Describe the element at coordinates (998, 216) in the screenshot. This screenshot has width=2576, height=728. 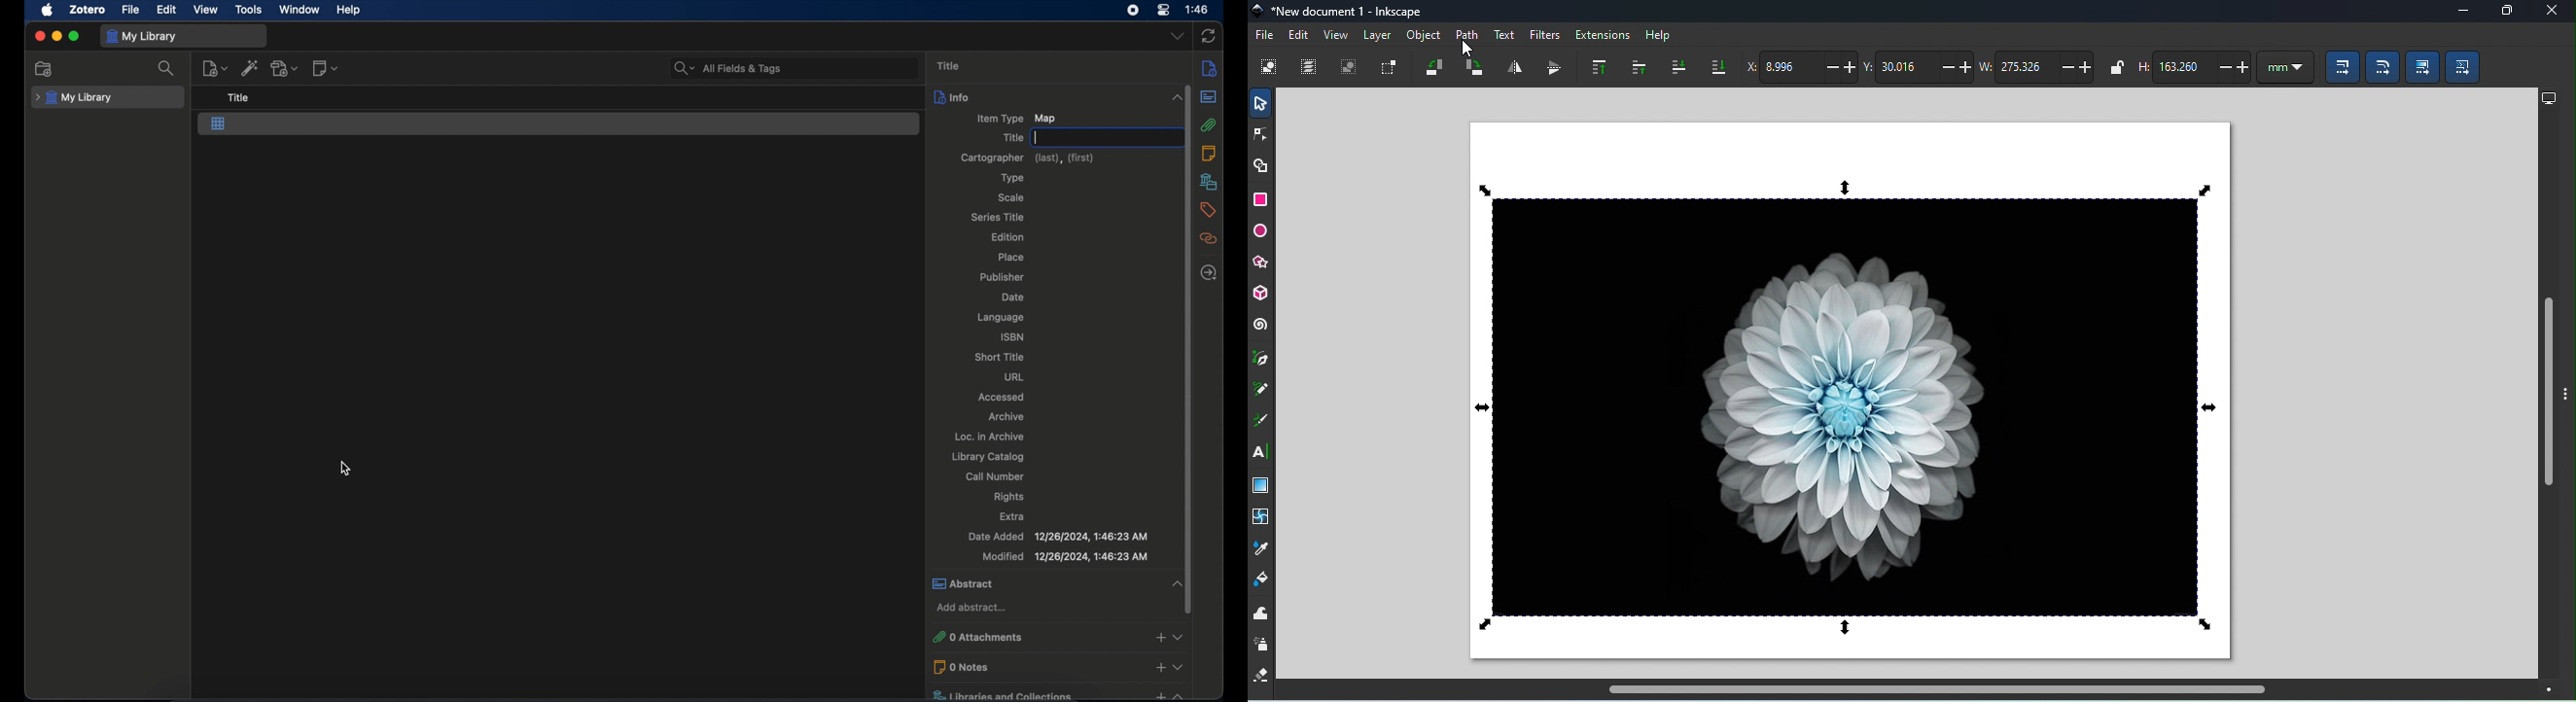
I see `series title` at that location.